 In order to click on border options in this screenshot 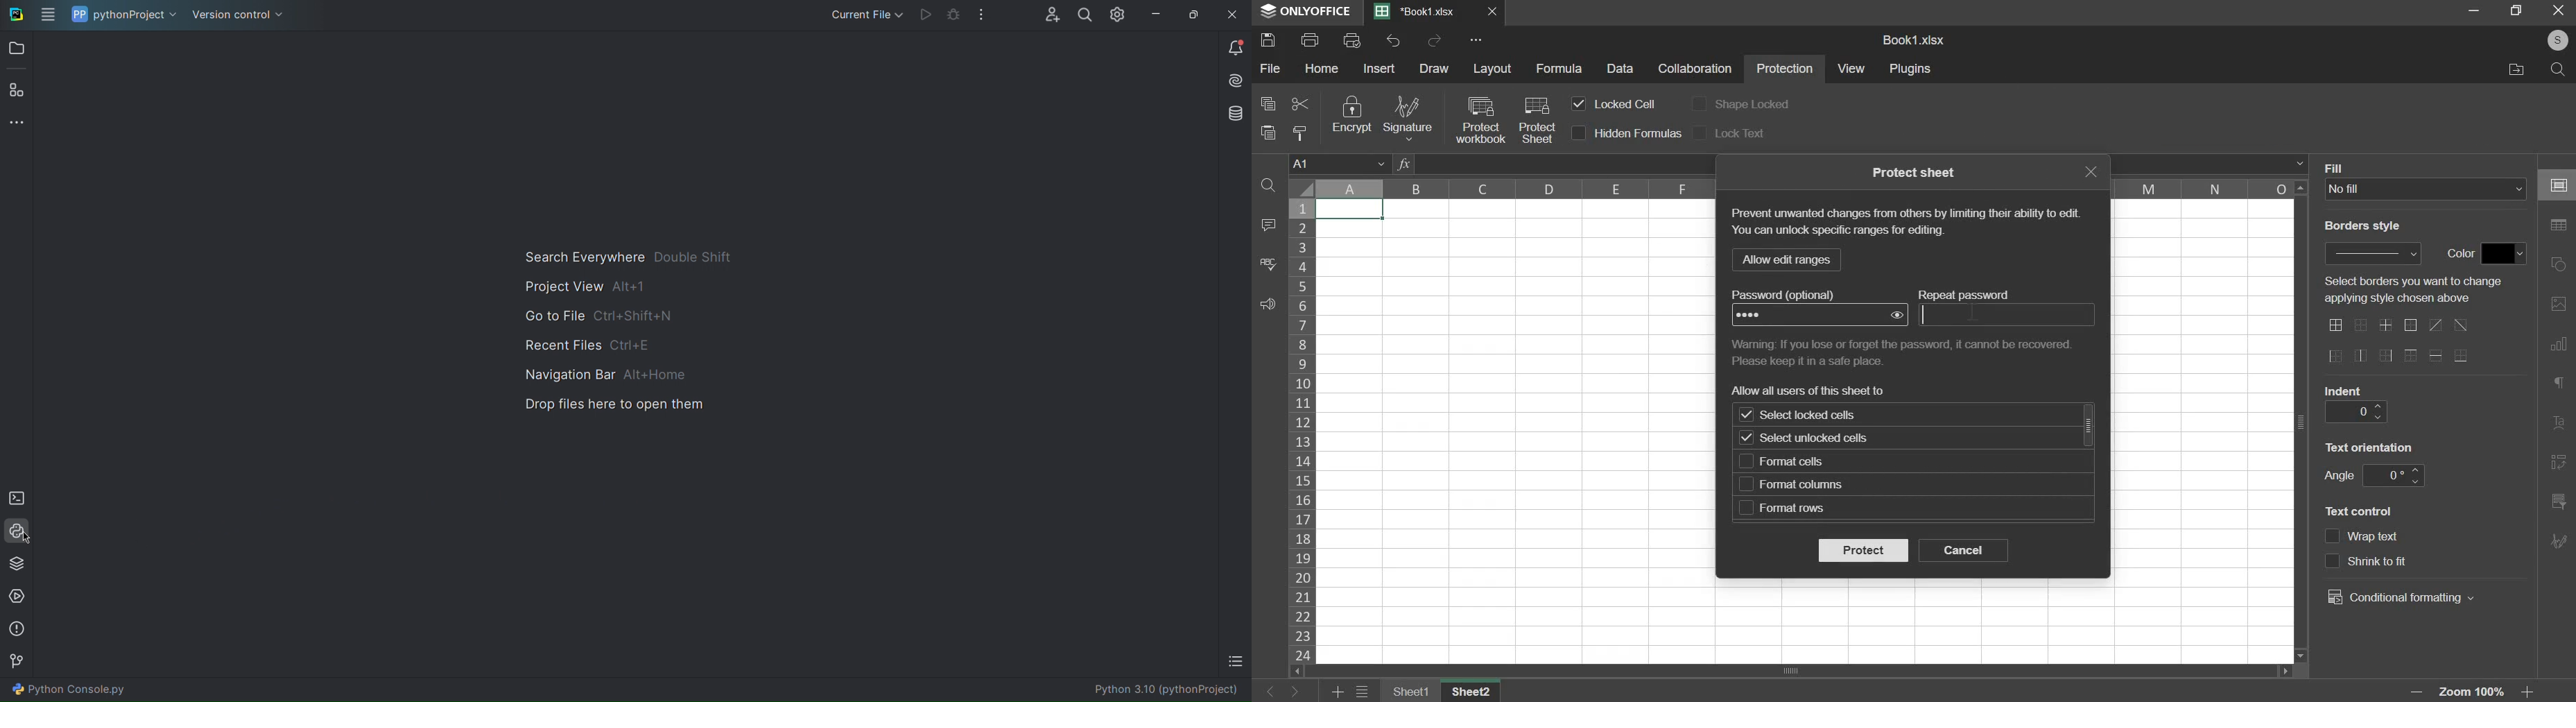, I will do `click(2335, 325)`.